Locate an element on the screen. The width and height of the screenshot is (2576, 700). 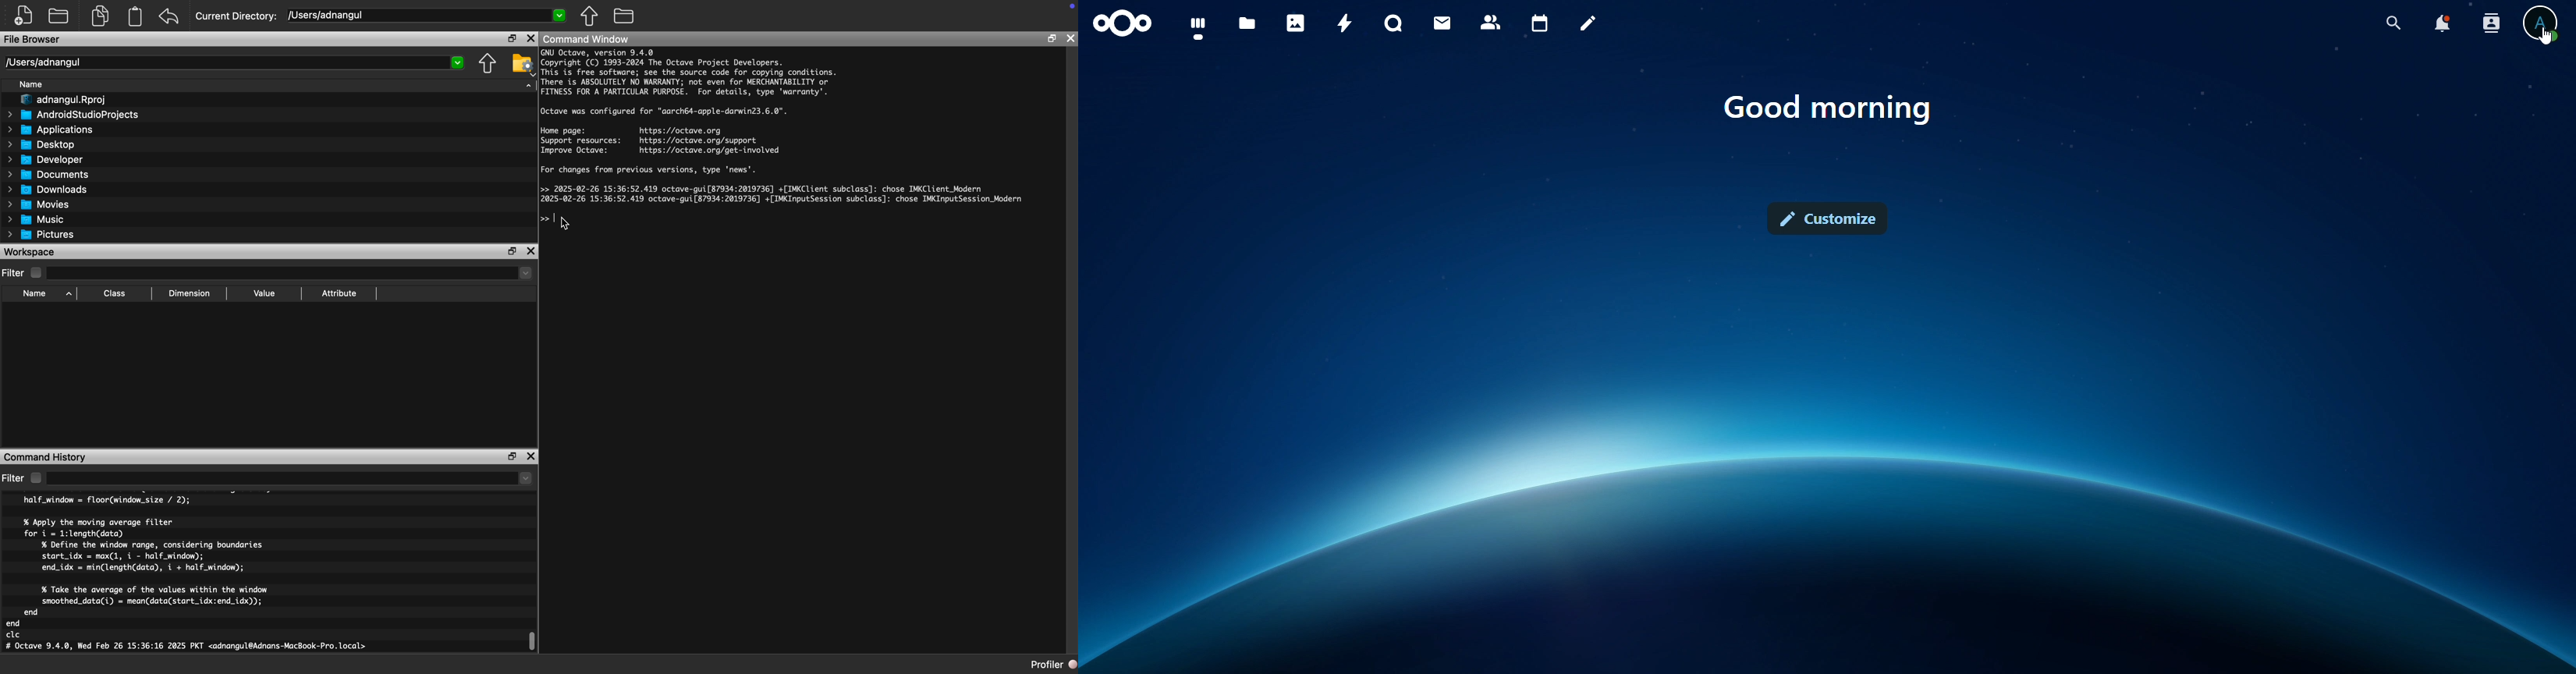
Dropdown is located at coordinates (289, 479).